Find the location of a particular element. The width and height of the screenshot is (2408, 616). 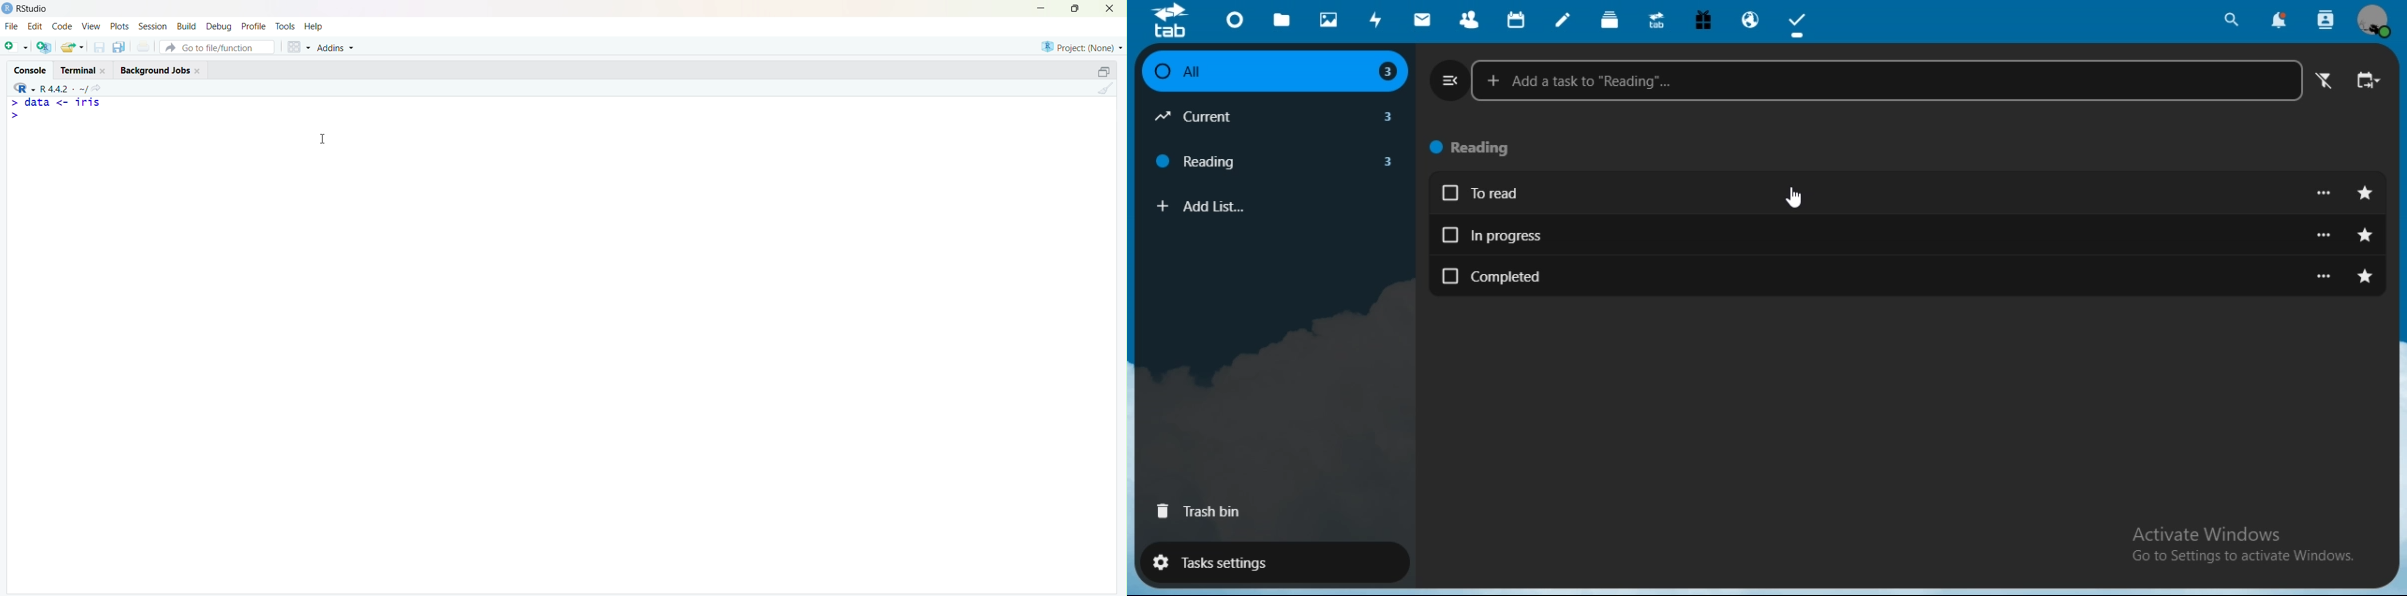

R.4.4.2. ~/ is located at coordinates (65, 87).